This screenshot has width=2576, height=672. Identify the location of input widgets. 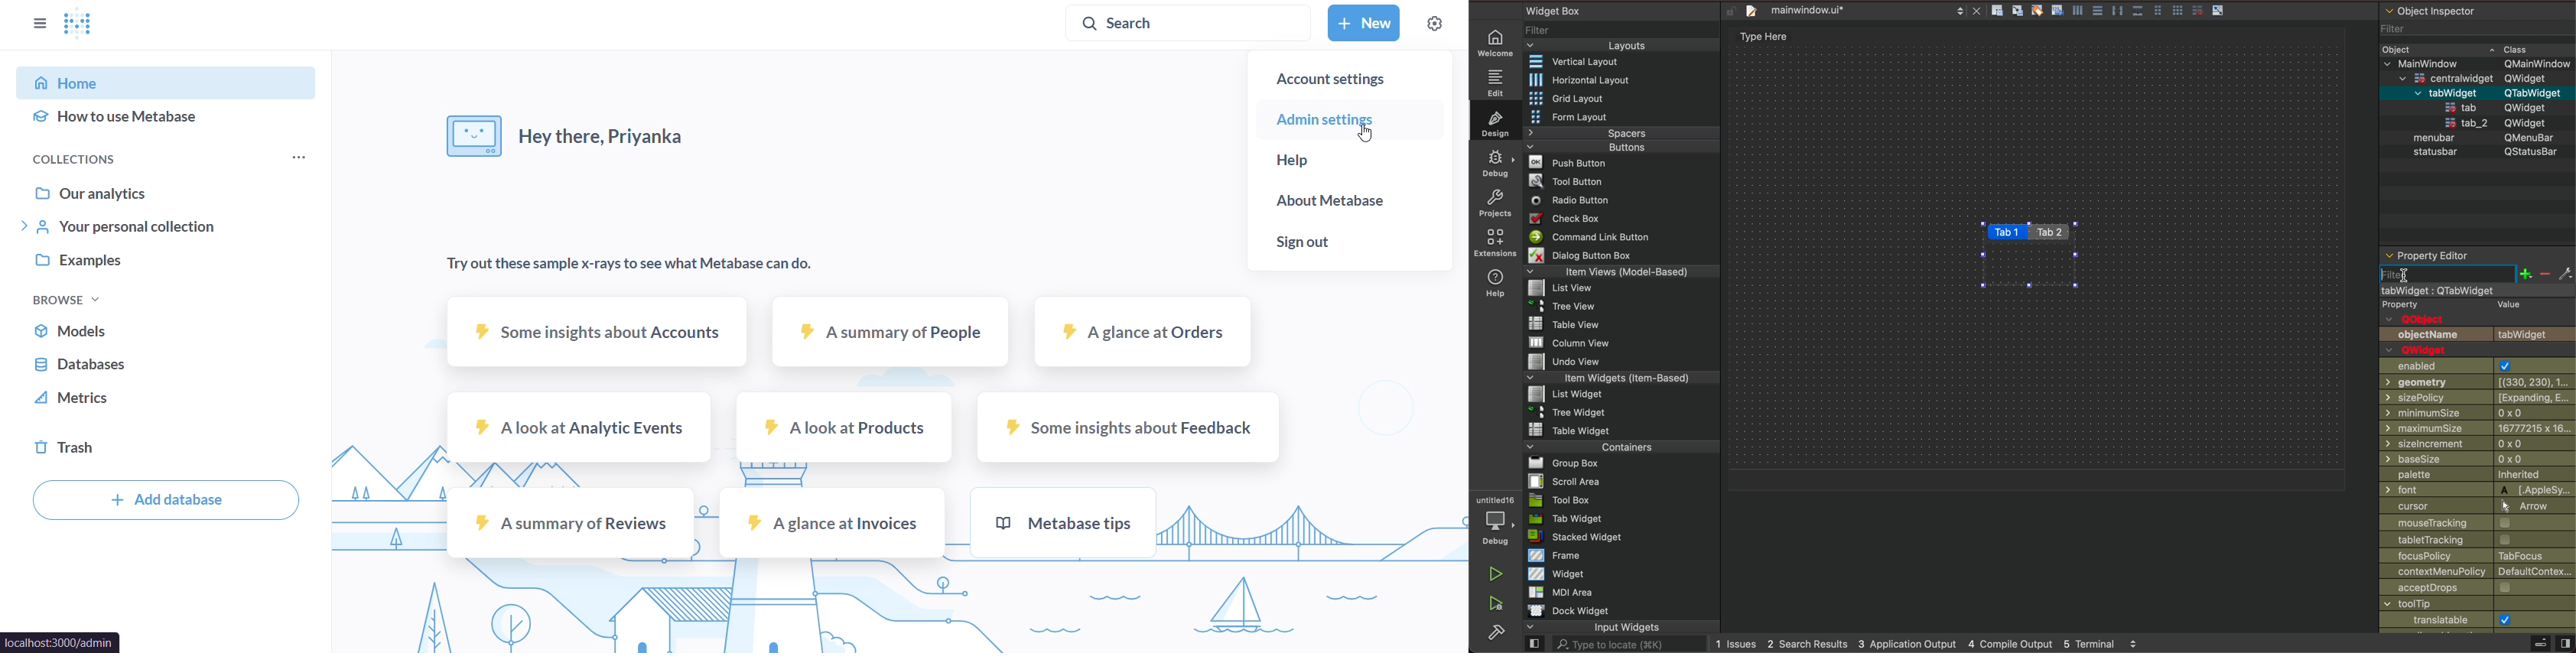
(1623, 628).